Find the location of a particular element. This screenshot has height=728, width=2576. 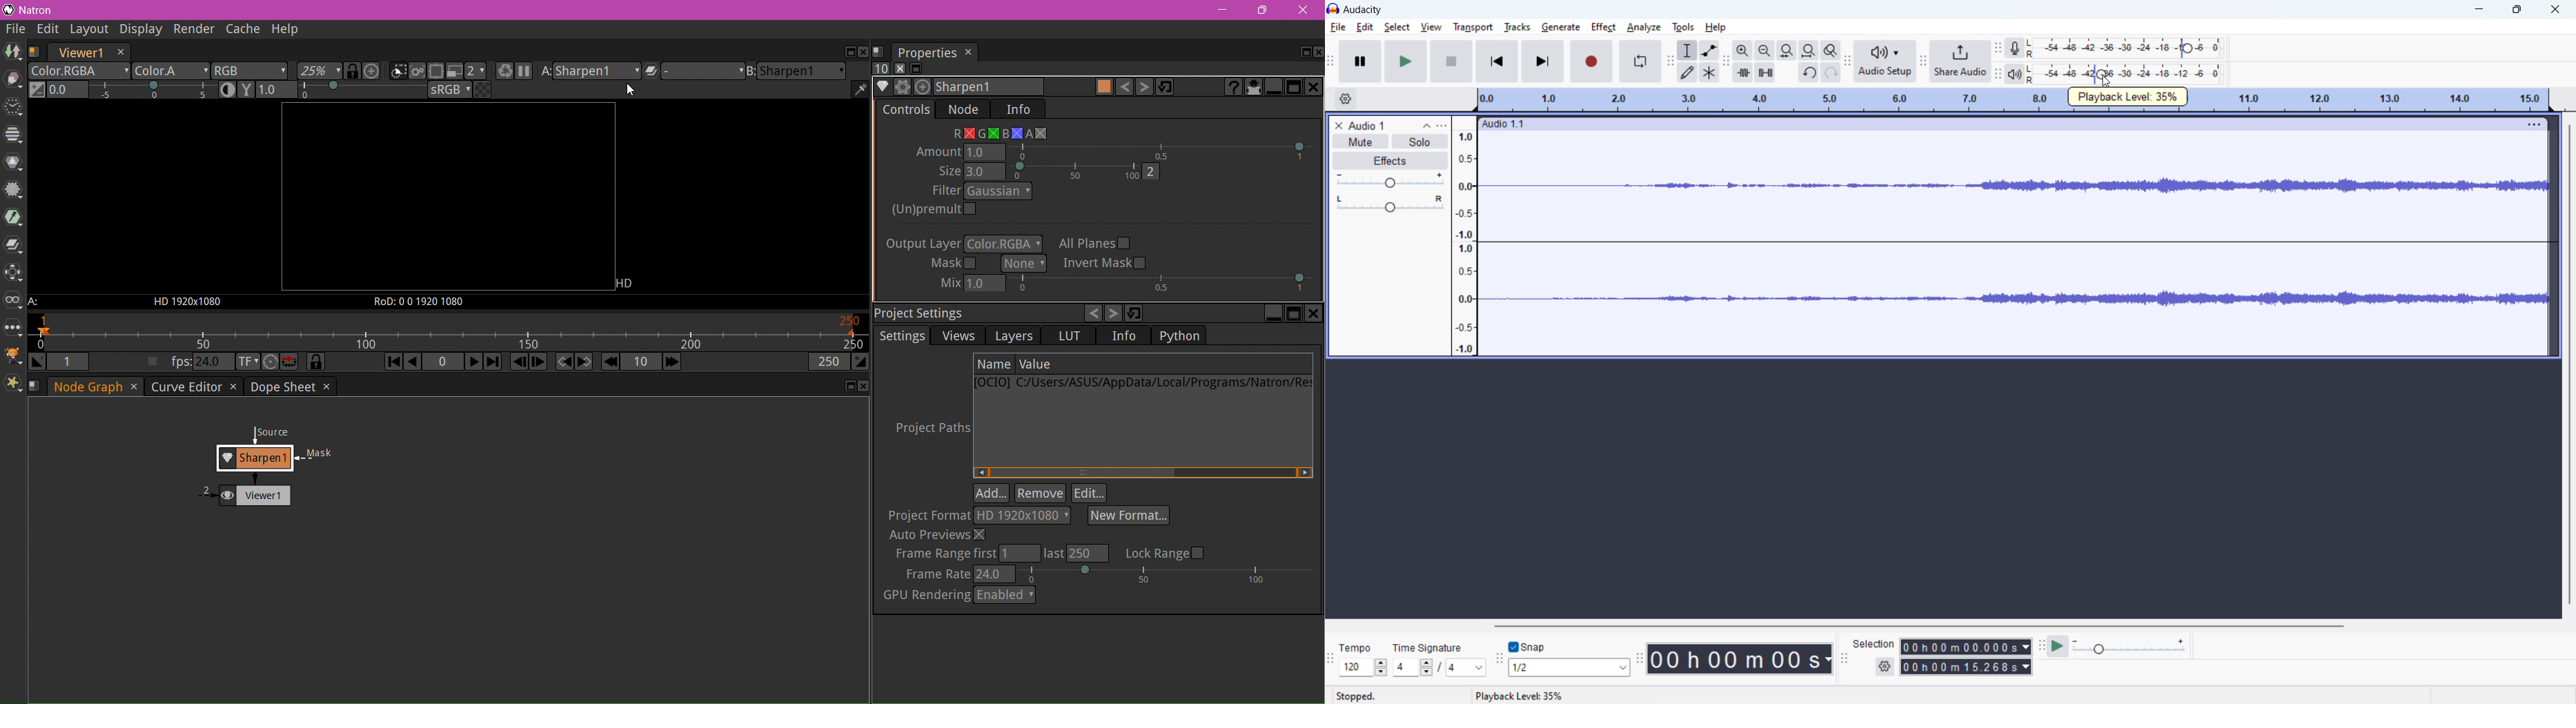

recording meter is located at coordinates (2015, 48).